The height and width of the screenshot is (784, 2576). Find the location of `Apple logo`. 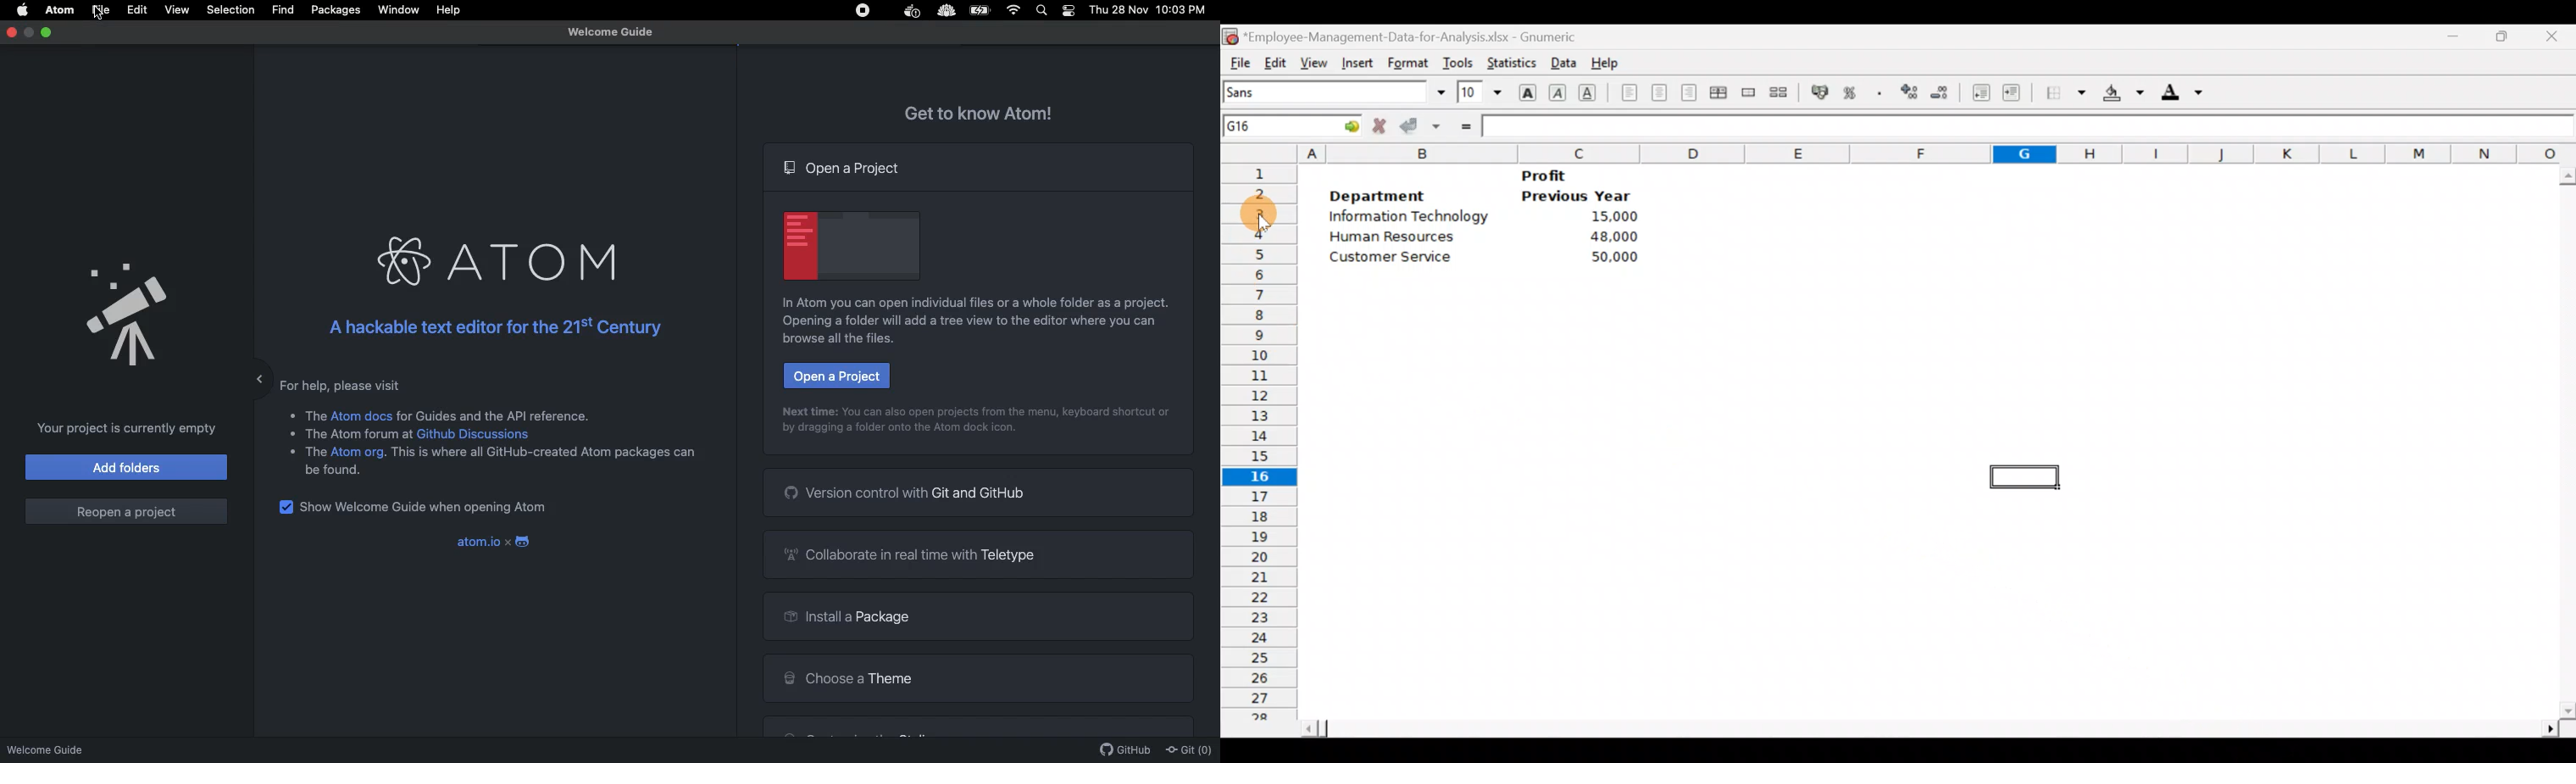

Apple logo is located at coordinates (23, 8).